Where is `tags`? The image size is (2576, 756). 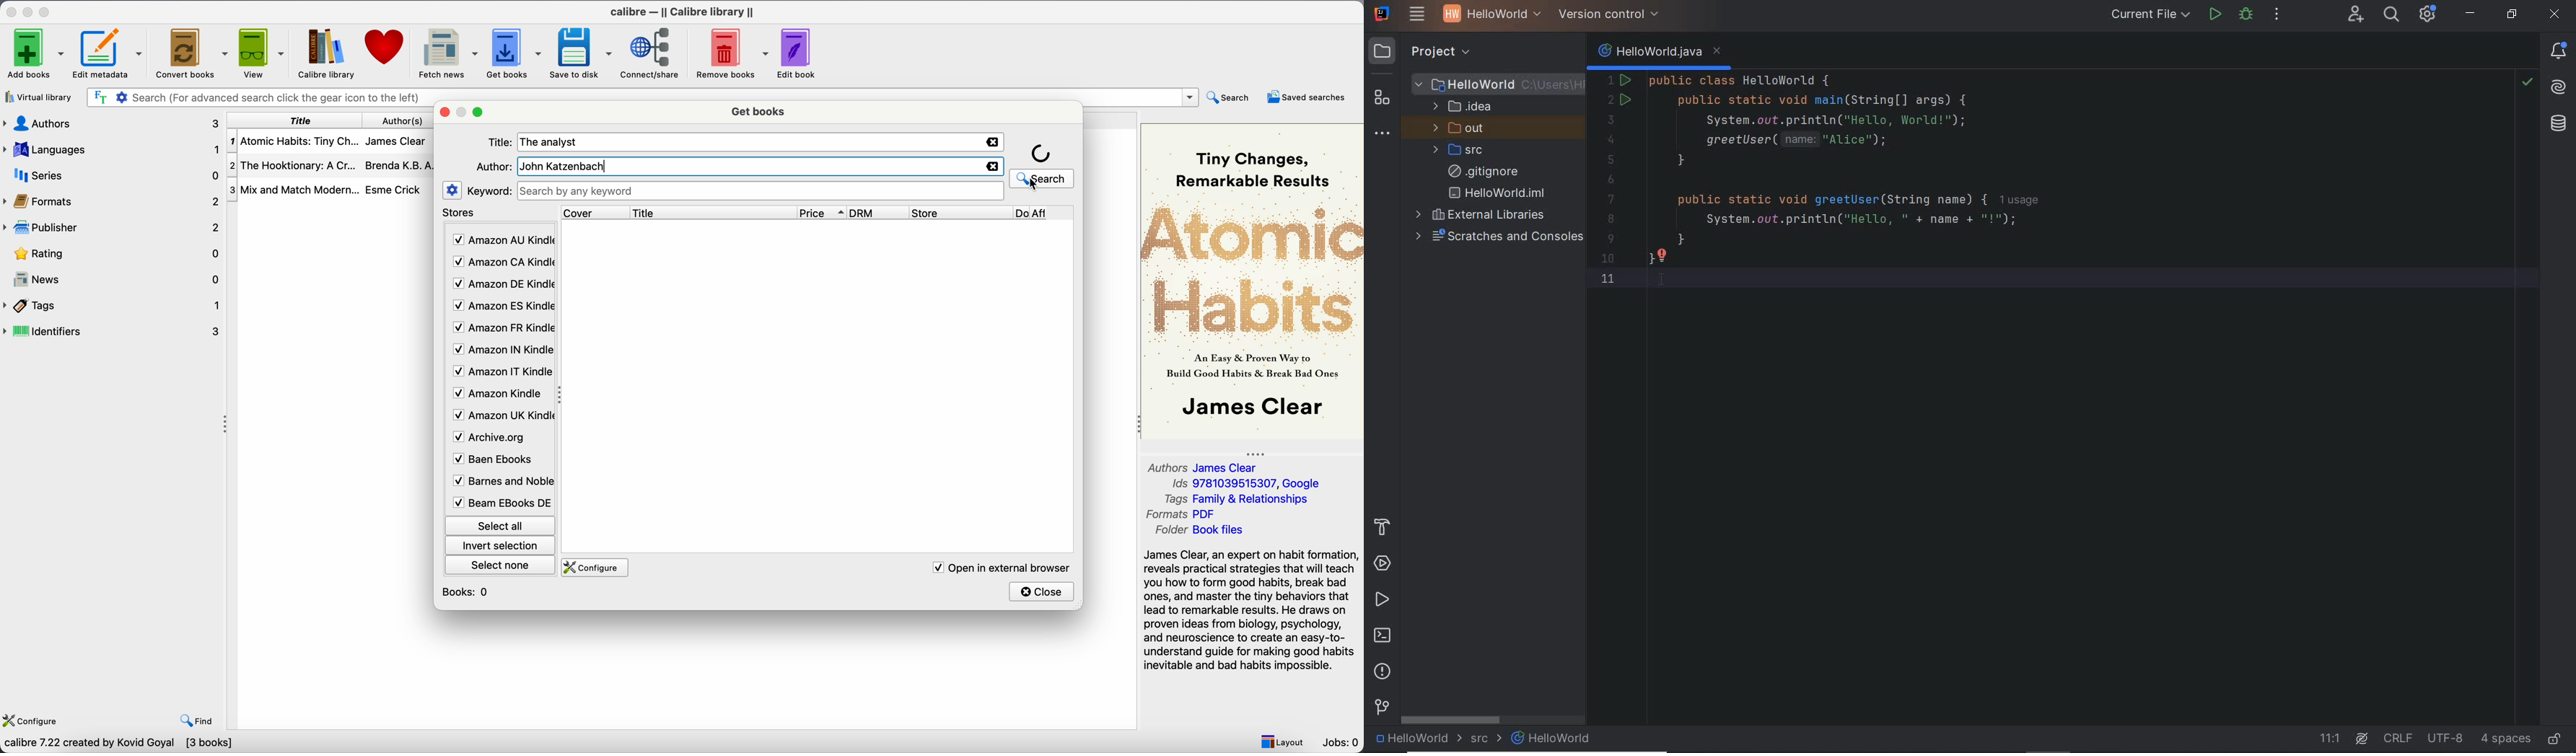
tags is located at coordinates (113, 306).